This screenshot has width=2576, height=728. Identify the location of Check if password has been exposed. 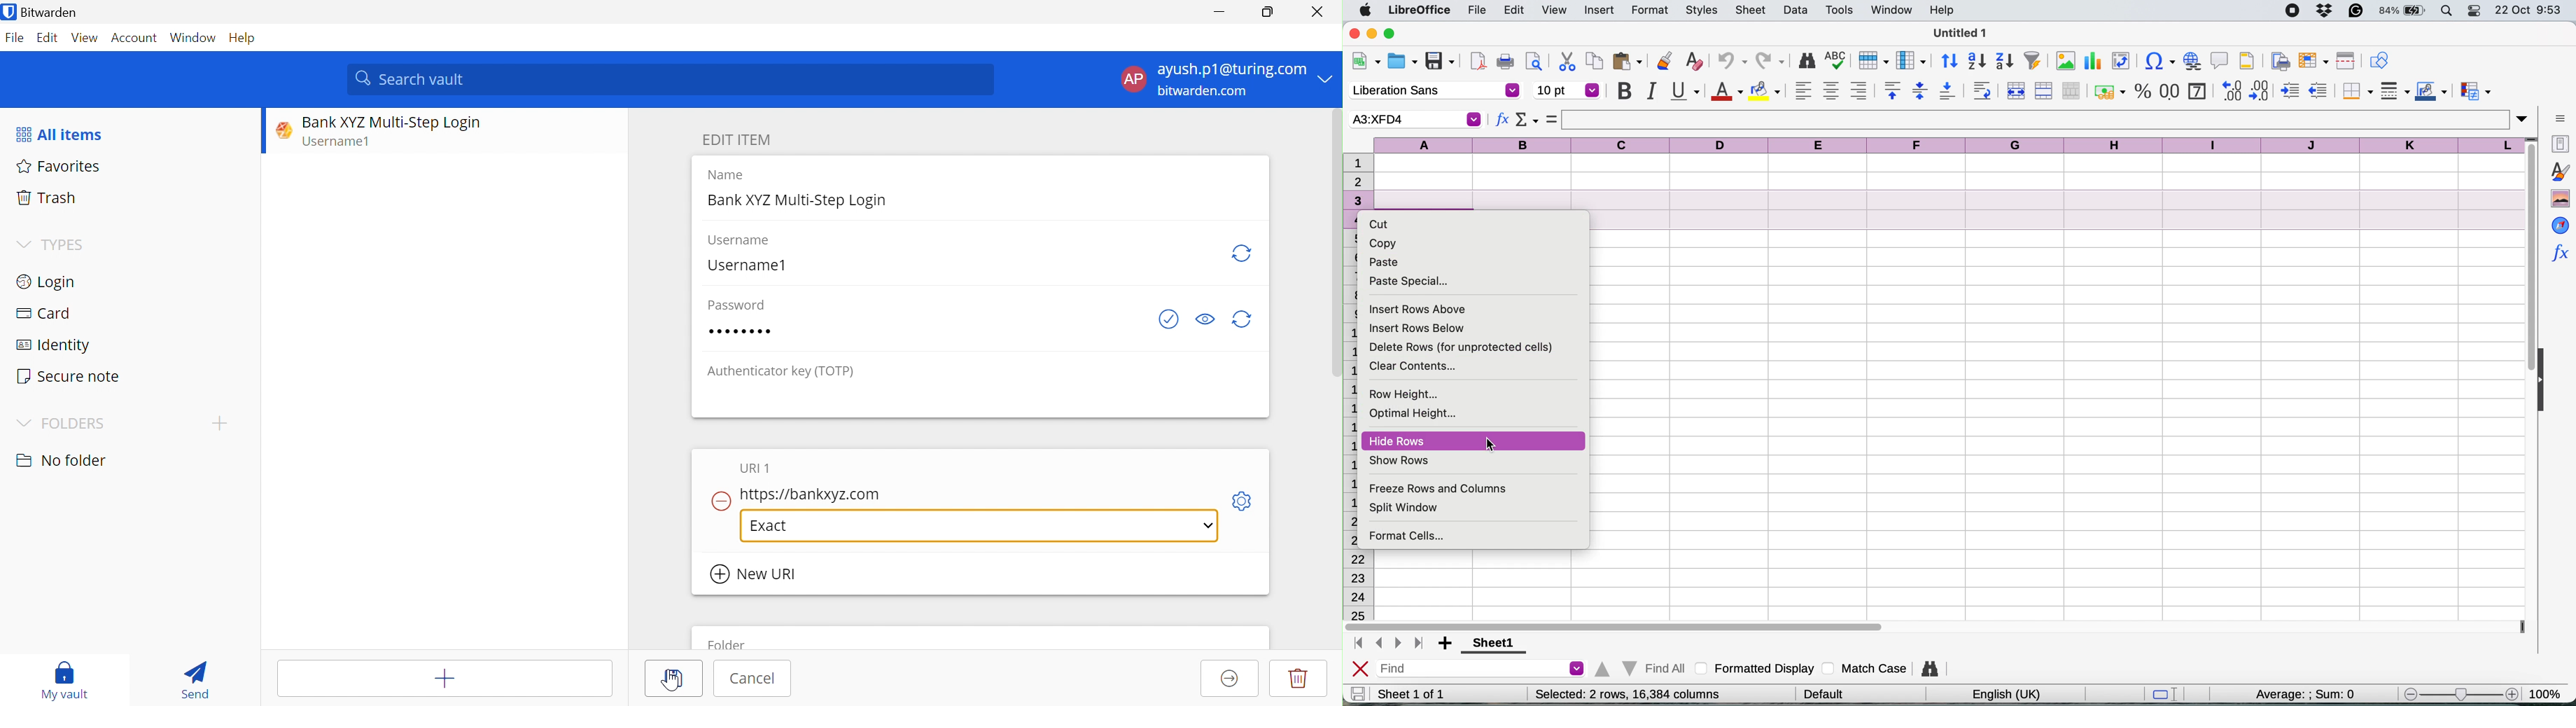
(1168, 321).